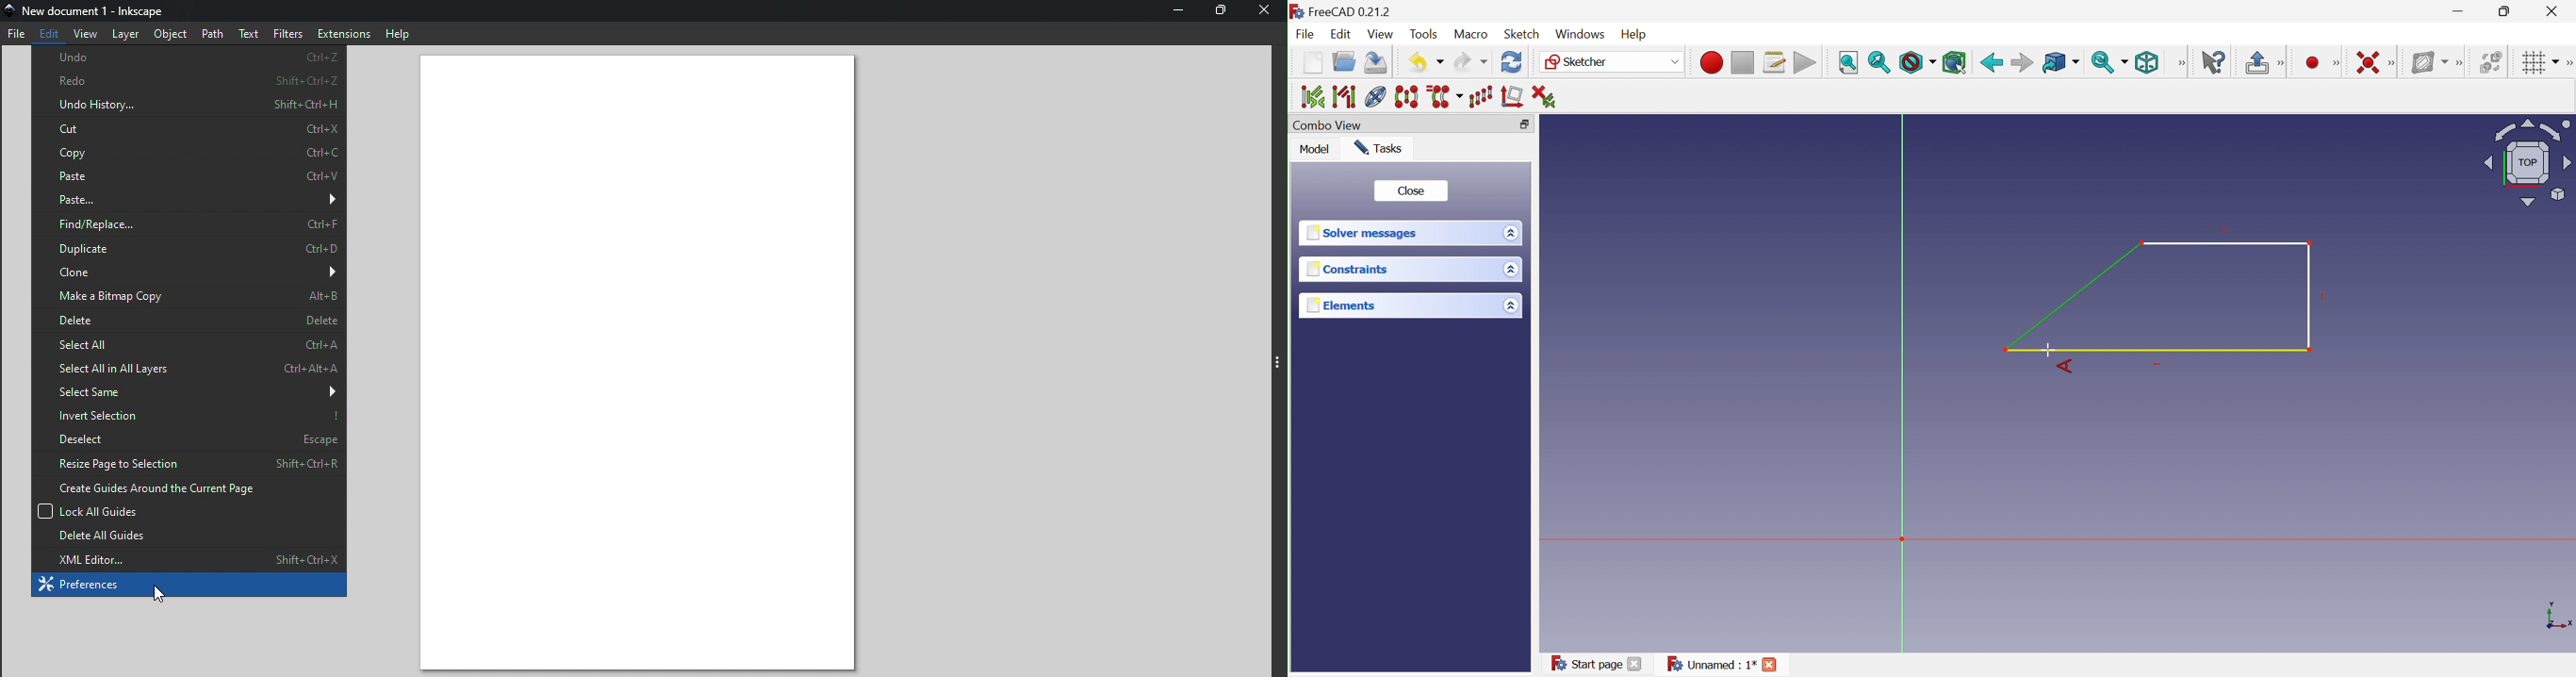  What do you see at coordinates (1330, 125) in the screenshot?
I see `Combo View` at bounding box center [1330, 125].